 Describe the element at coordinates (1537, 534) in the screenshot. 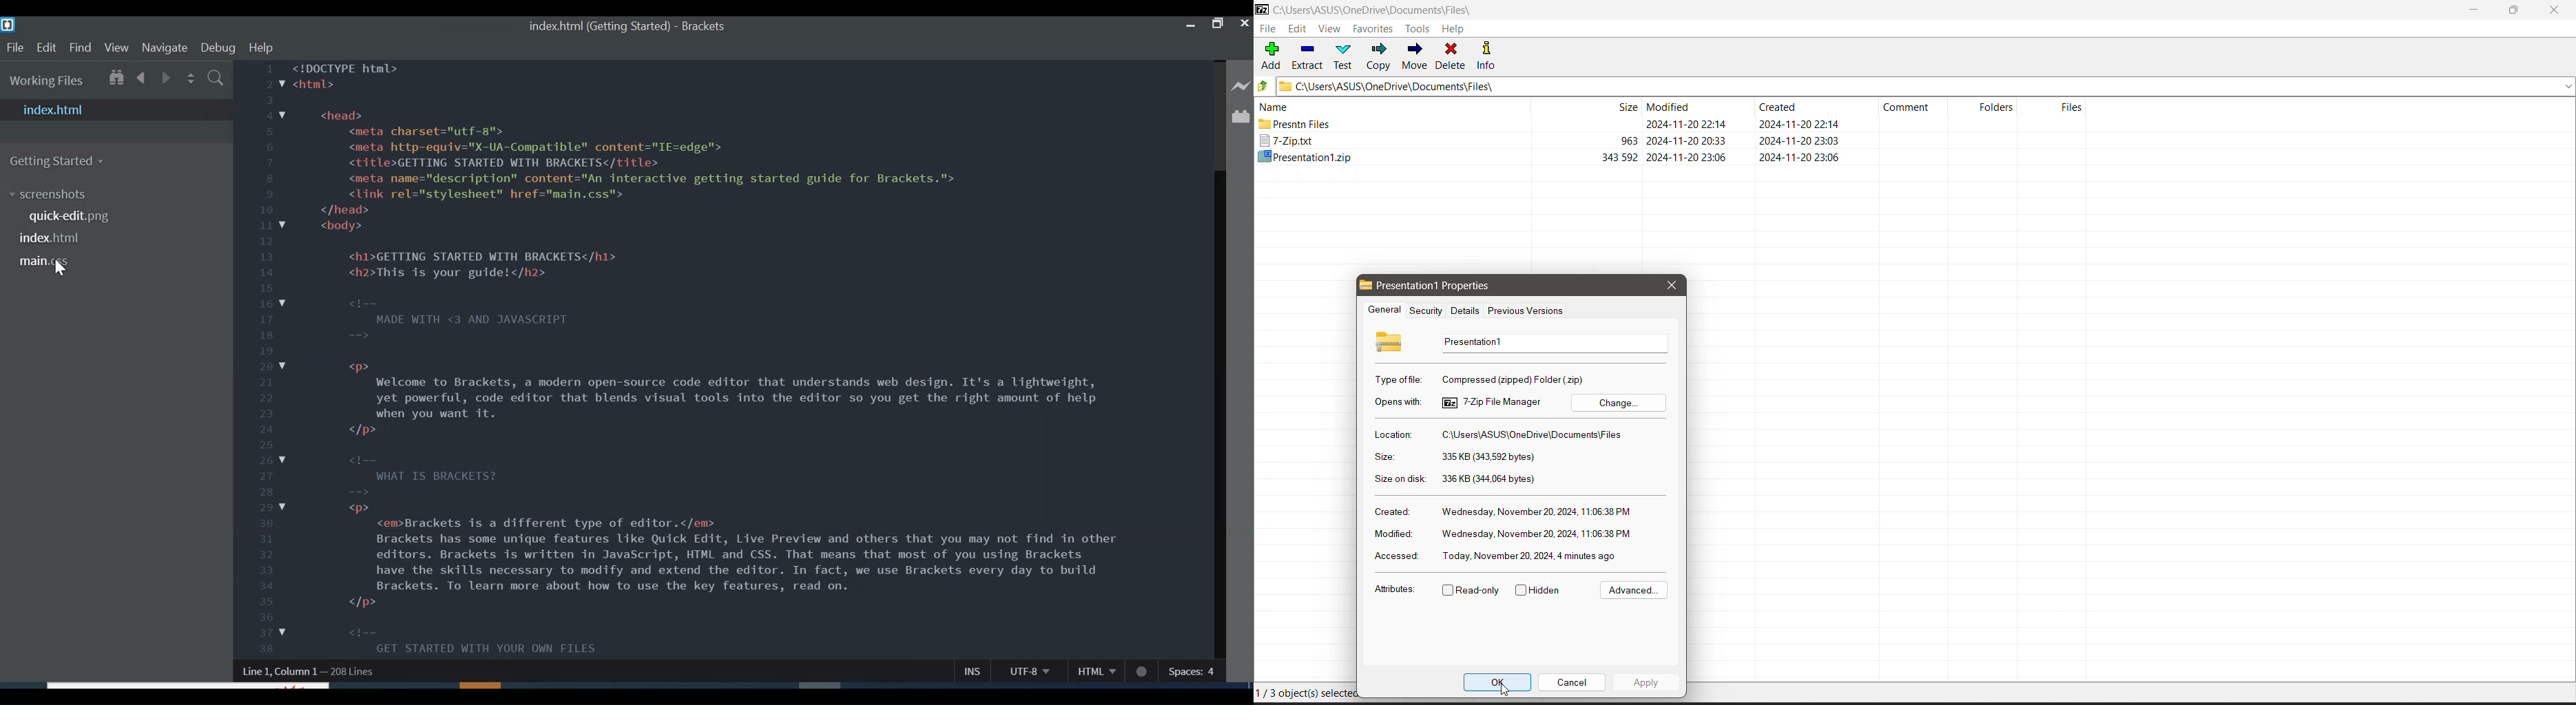

I see `Modified Day, Date, Year and time` at that location.